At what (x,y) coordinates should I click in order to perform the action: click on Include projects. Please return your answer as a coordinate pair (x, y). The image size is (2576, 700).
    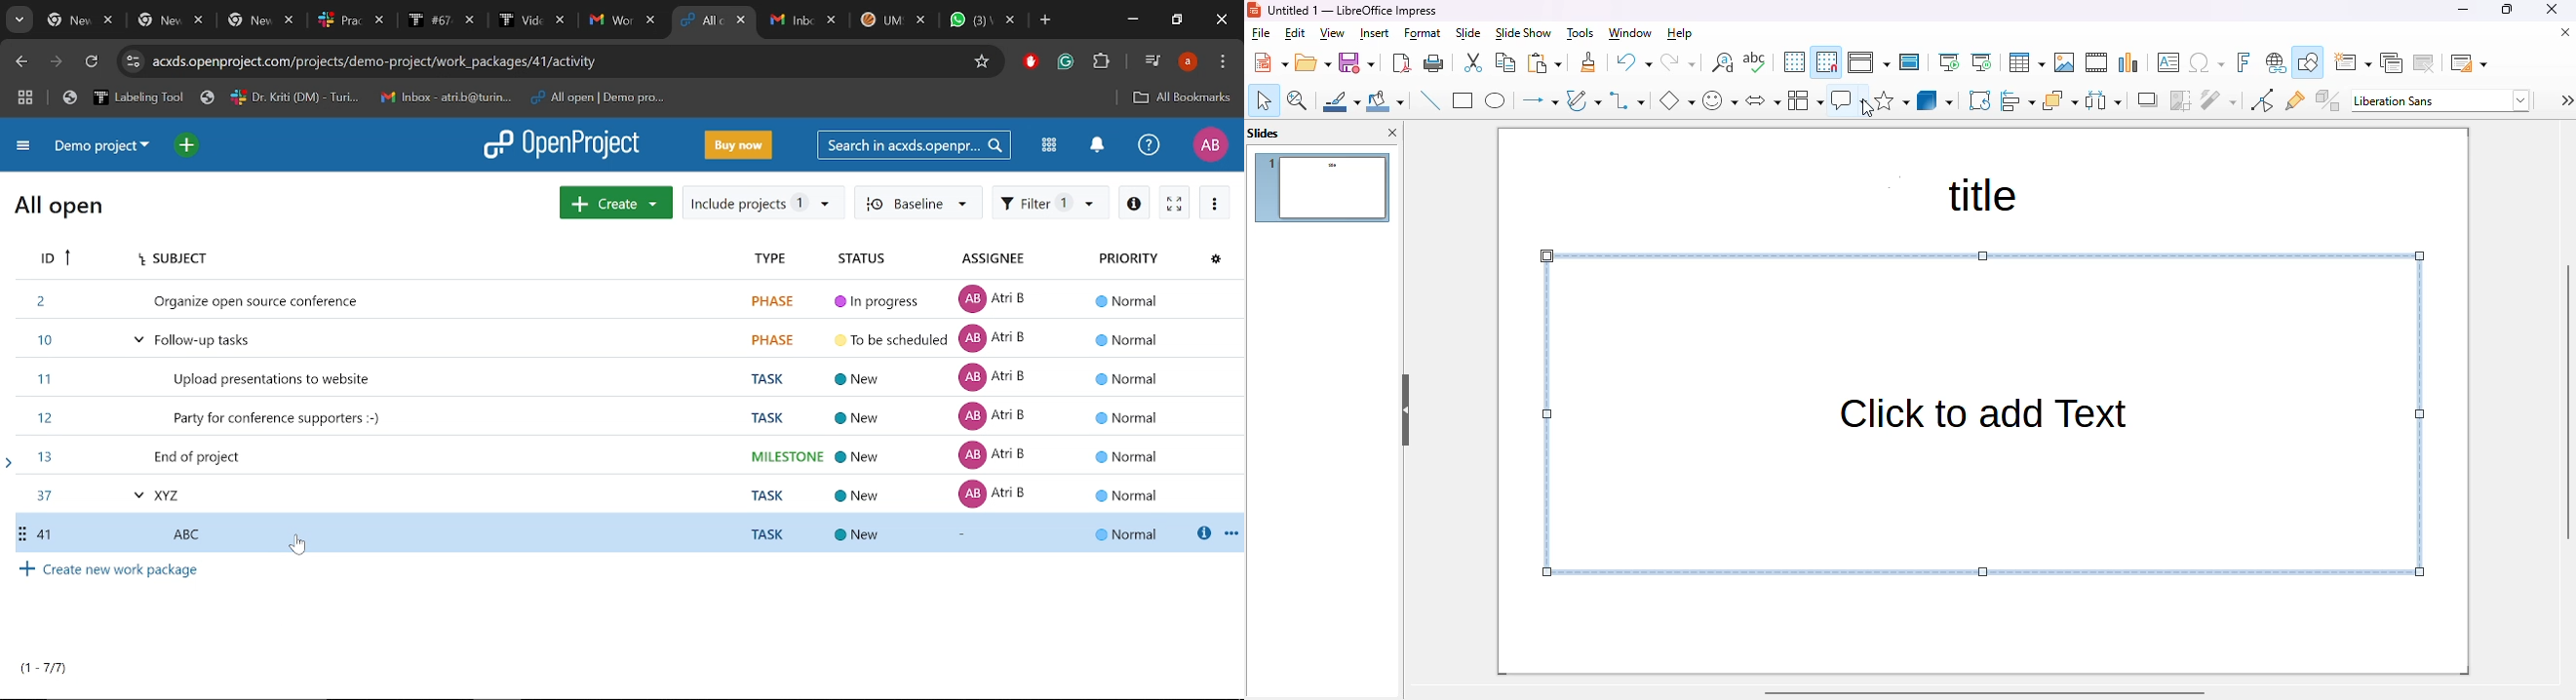
    Looking at the image, I should click on (760, 202).